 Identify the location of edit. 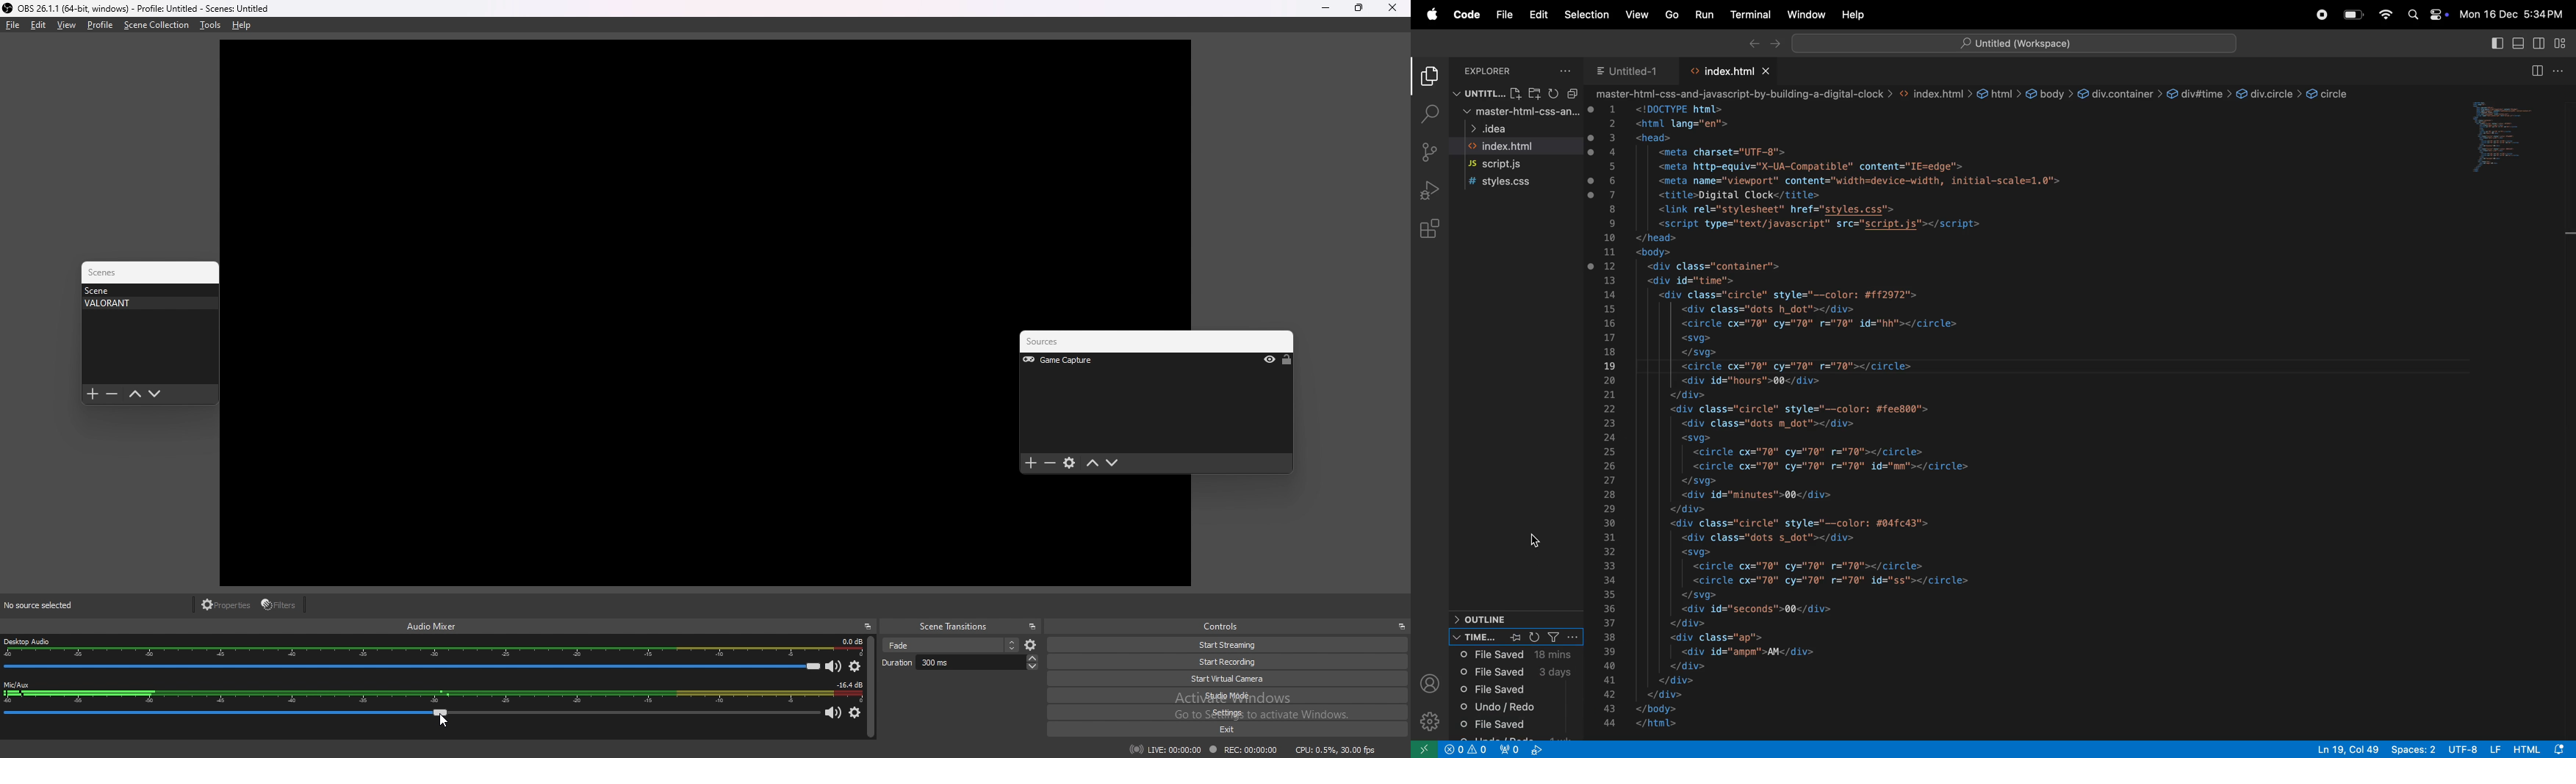
(38, 25).